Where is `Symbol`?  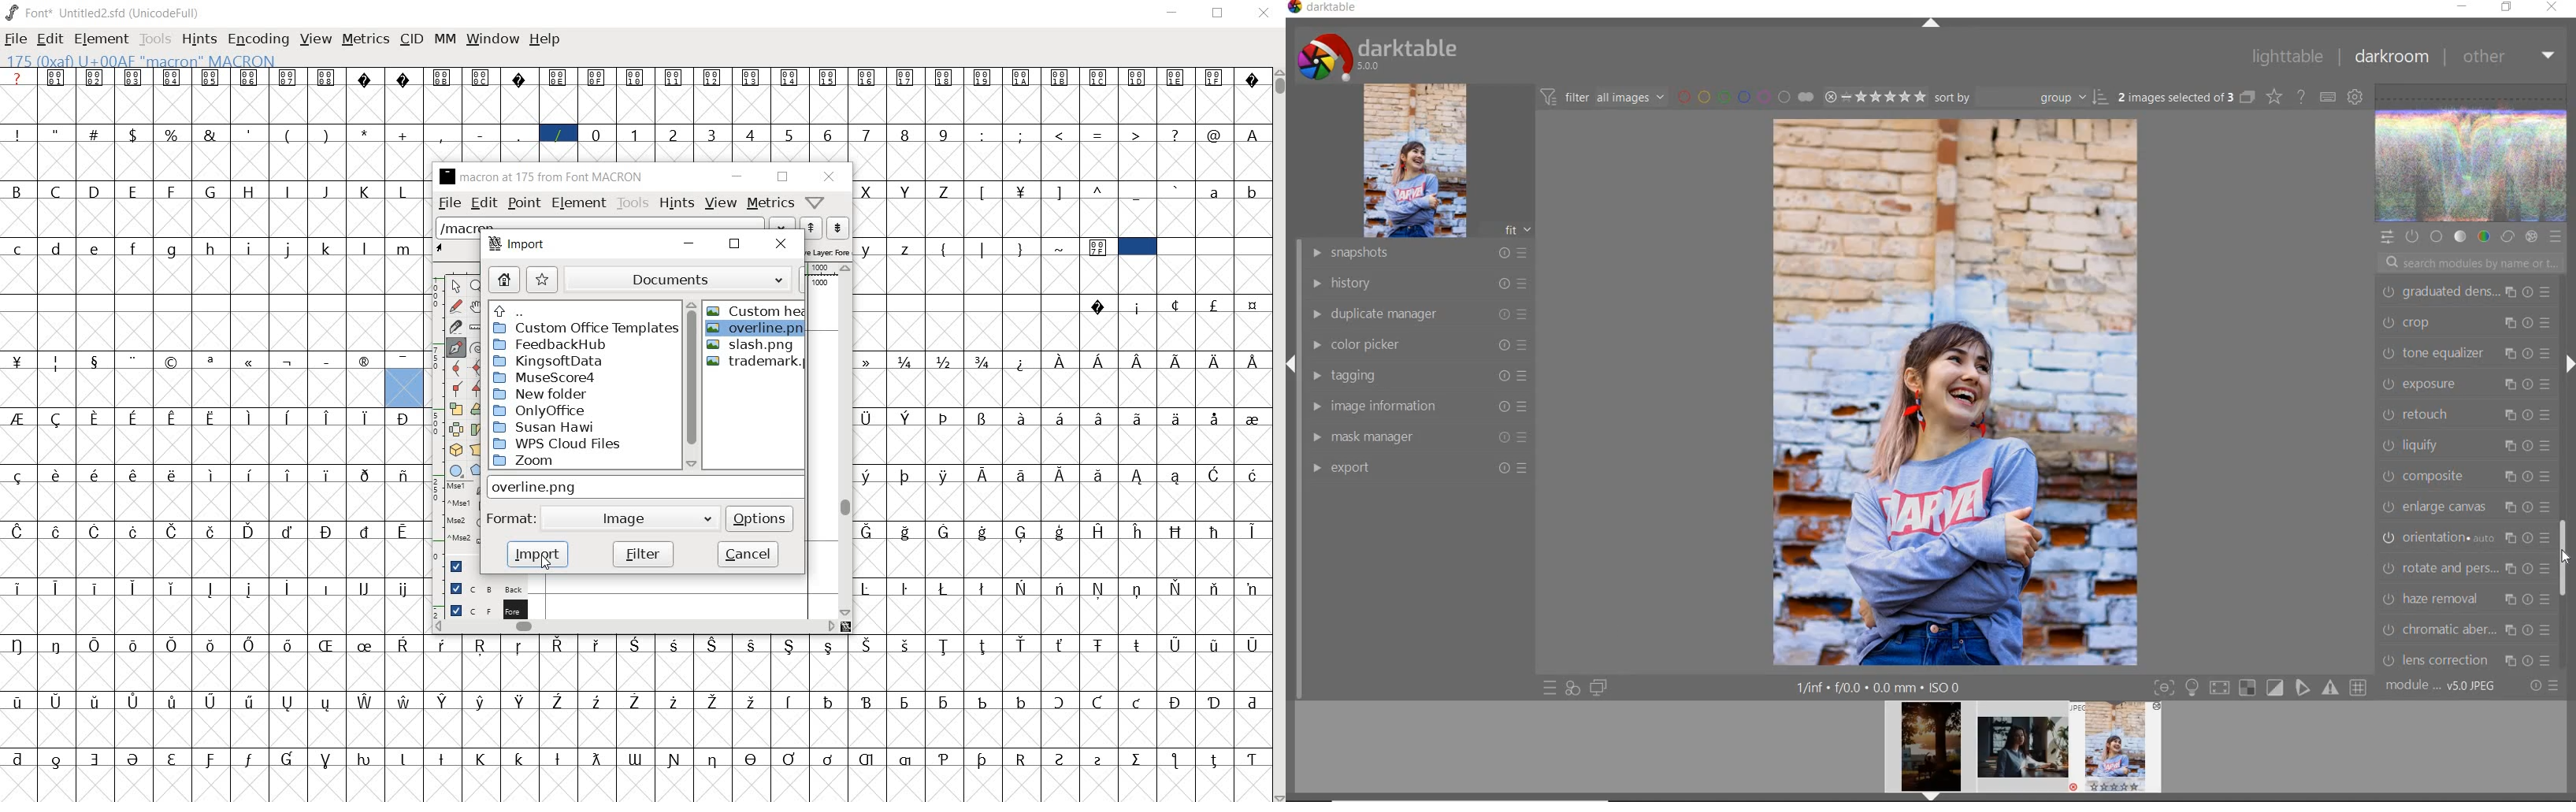
Symbol is located at coordinates (484, 757).